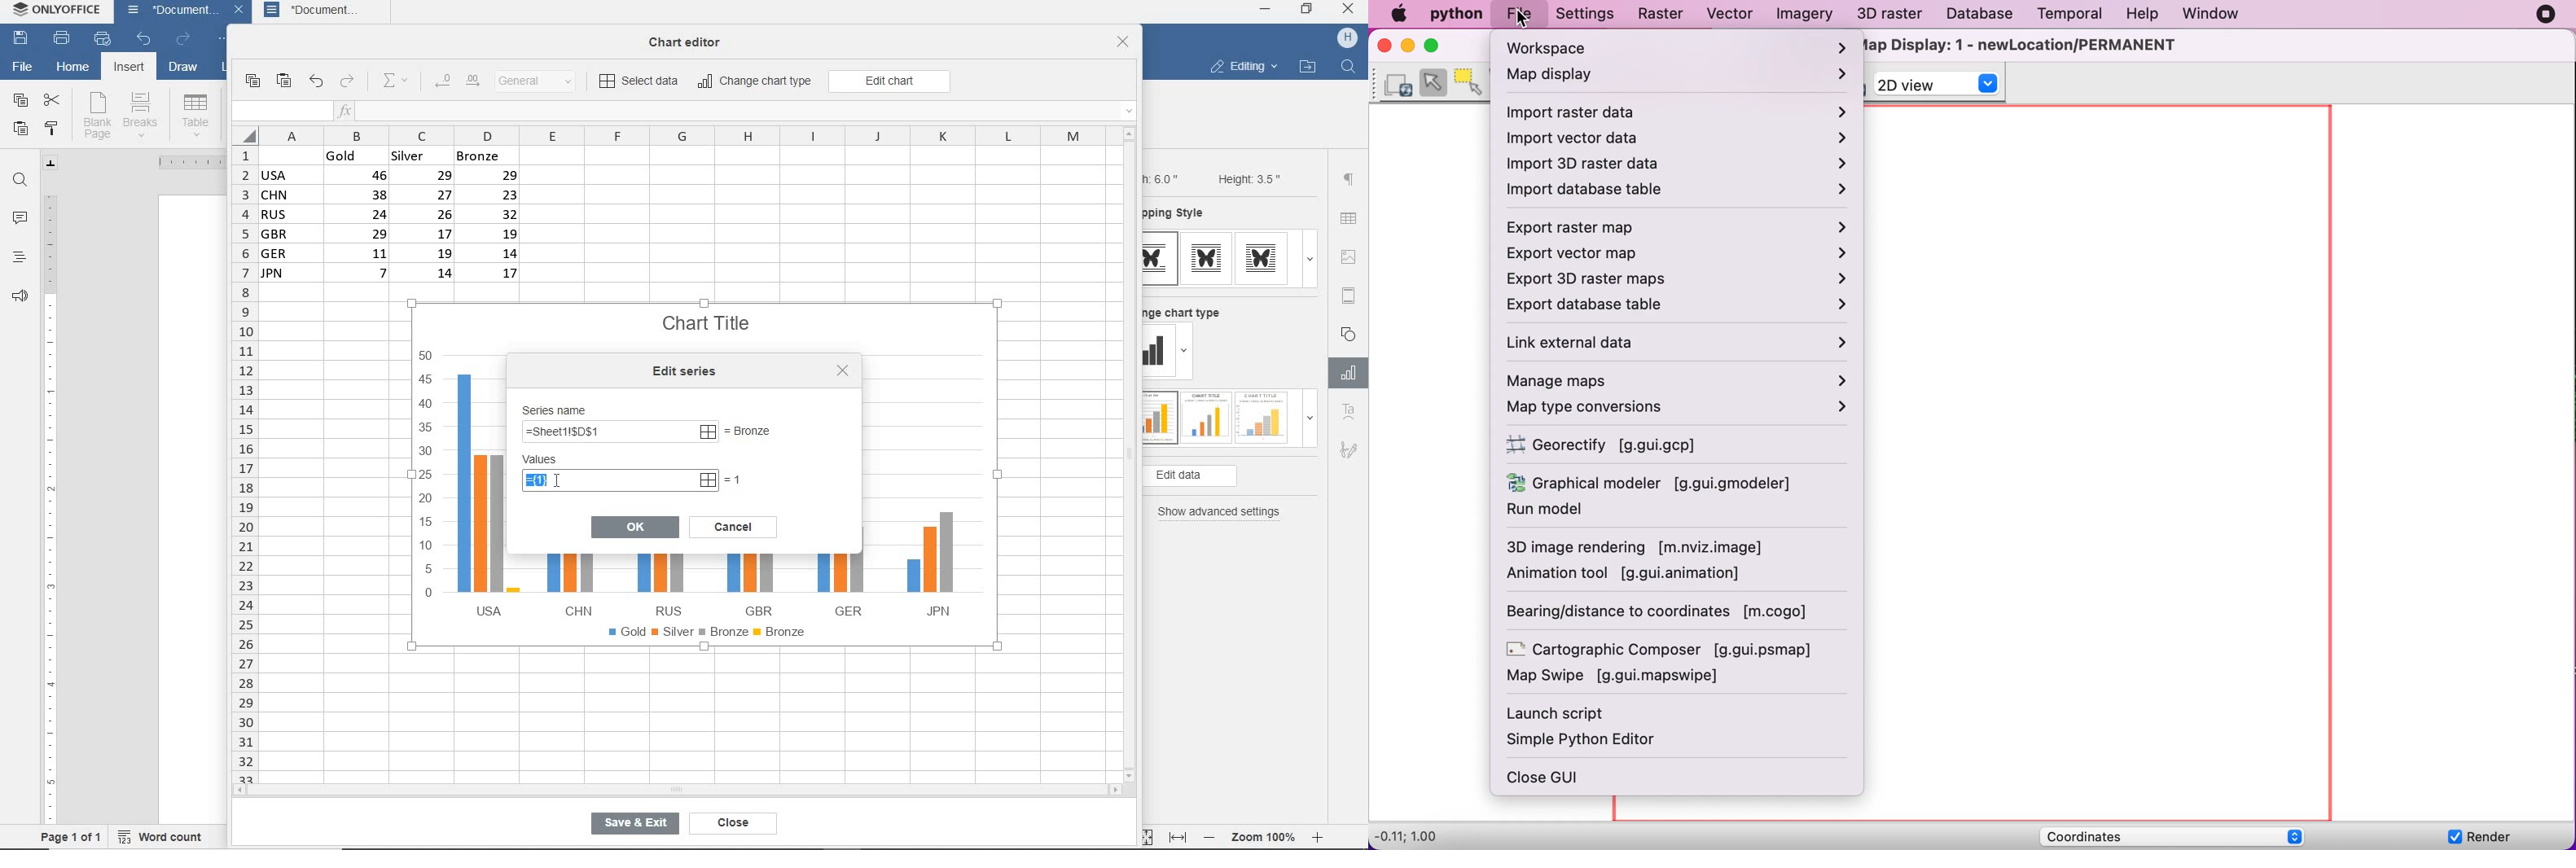 The image size is (2576, 868). Describe the element at coordinates (735, 479) in the screenshot. I see `=1` at that location.